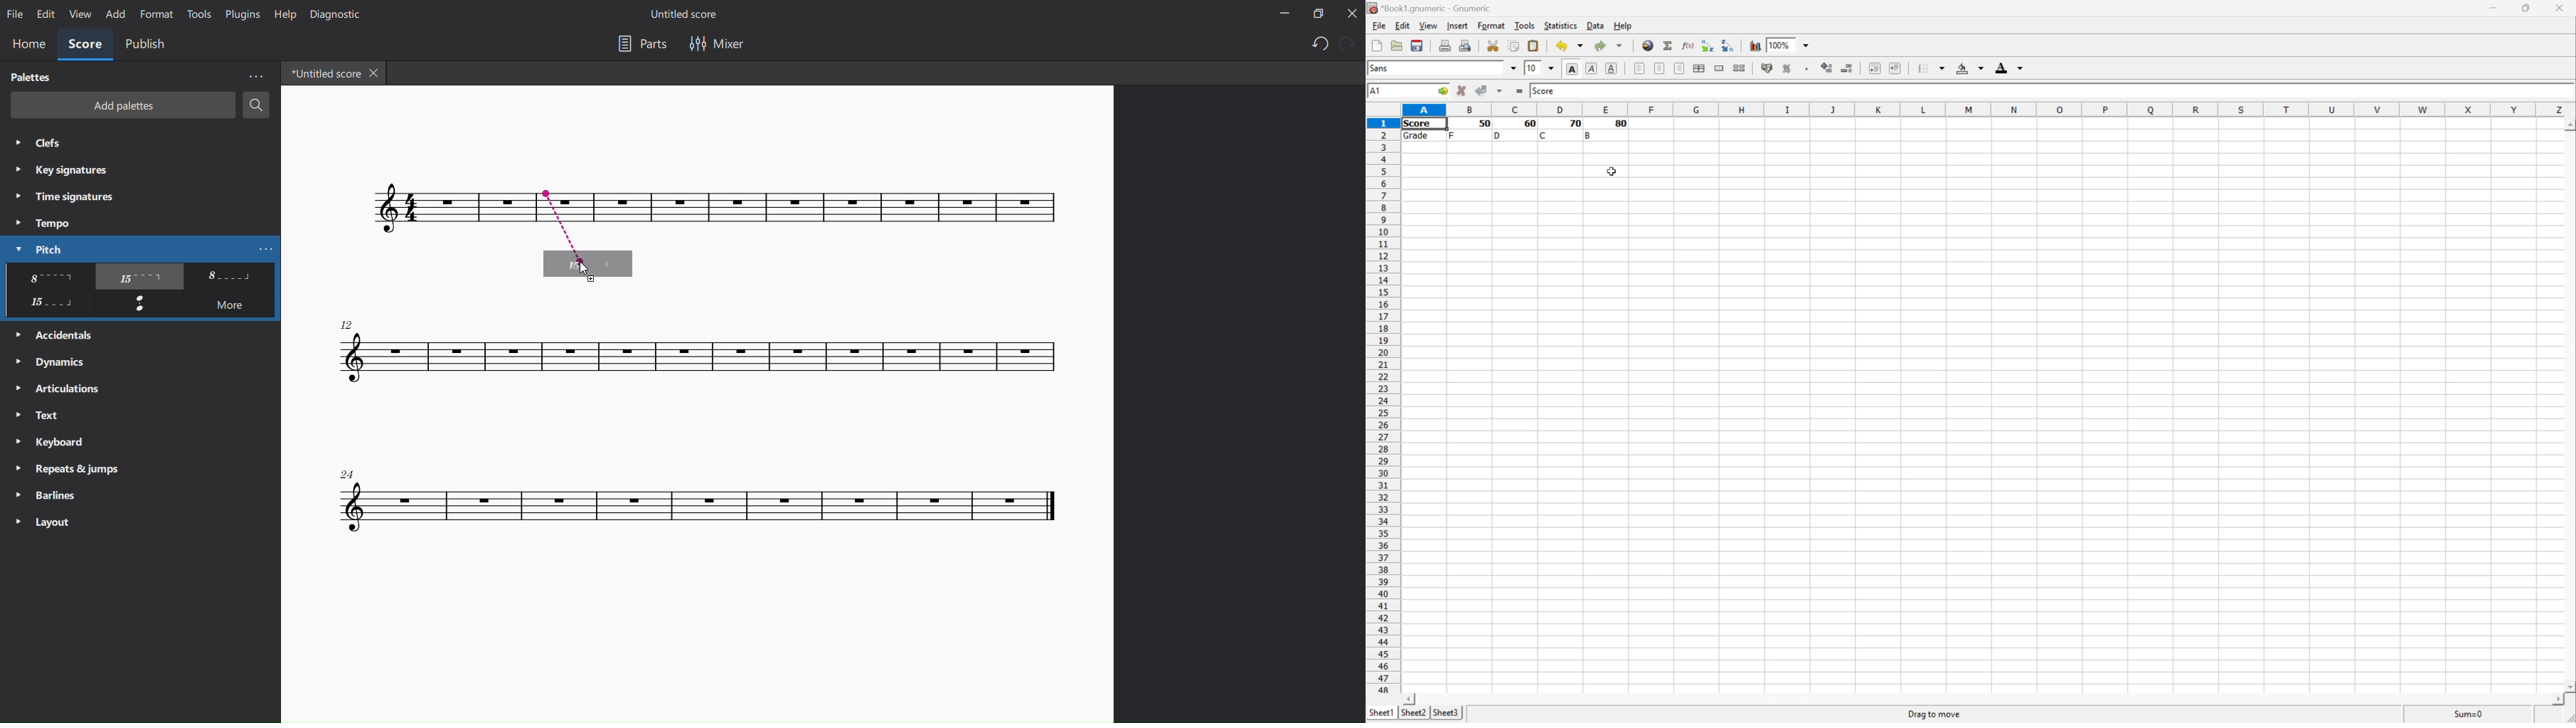 This screenshot has width=2576, height=728. I want to click on Center horizontally across the selection, so click(1700, 68).